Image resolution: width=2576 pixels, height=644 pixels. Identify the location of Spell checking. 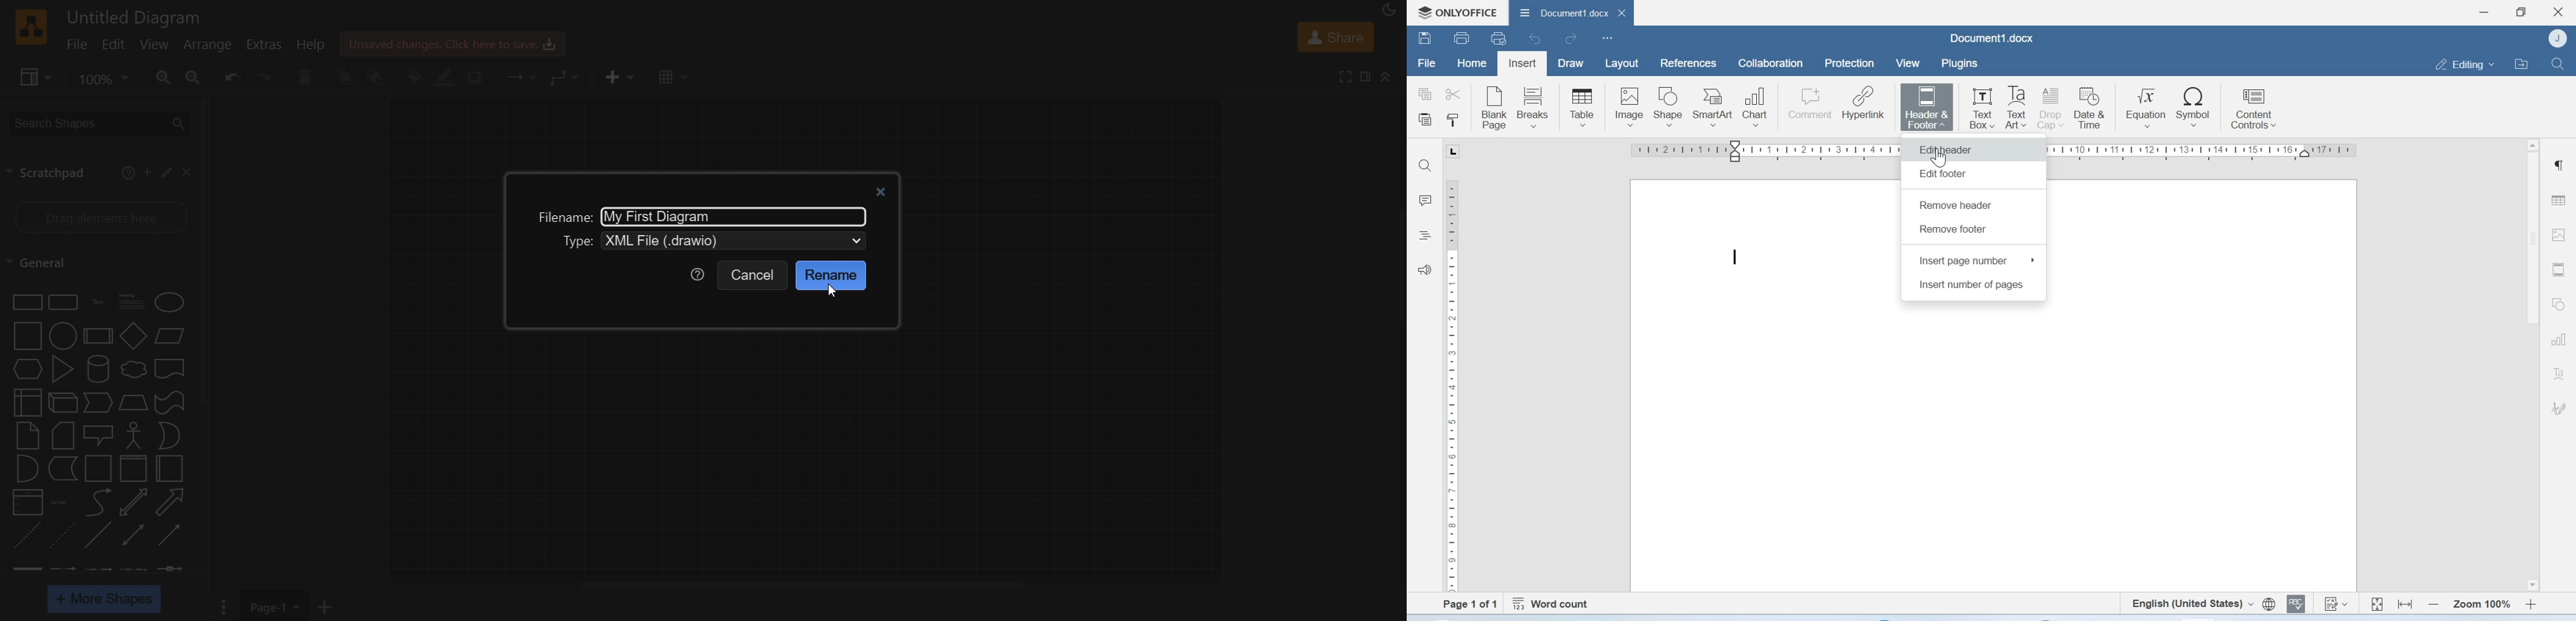
(2298, 605).